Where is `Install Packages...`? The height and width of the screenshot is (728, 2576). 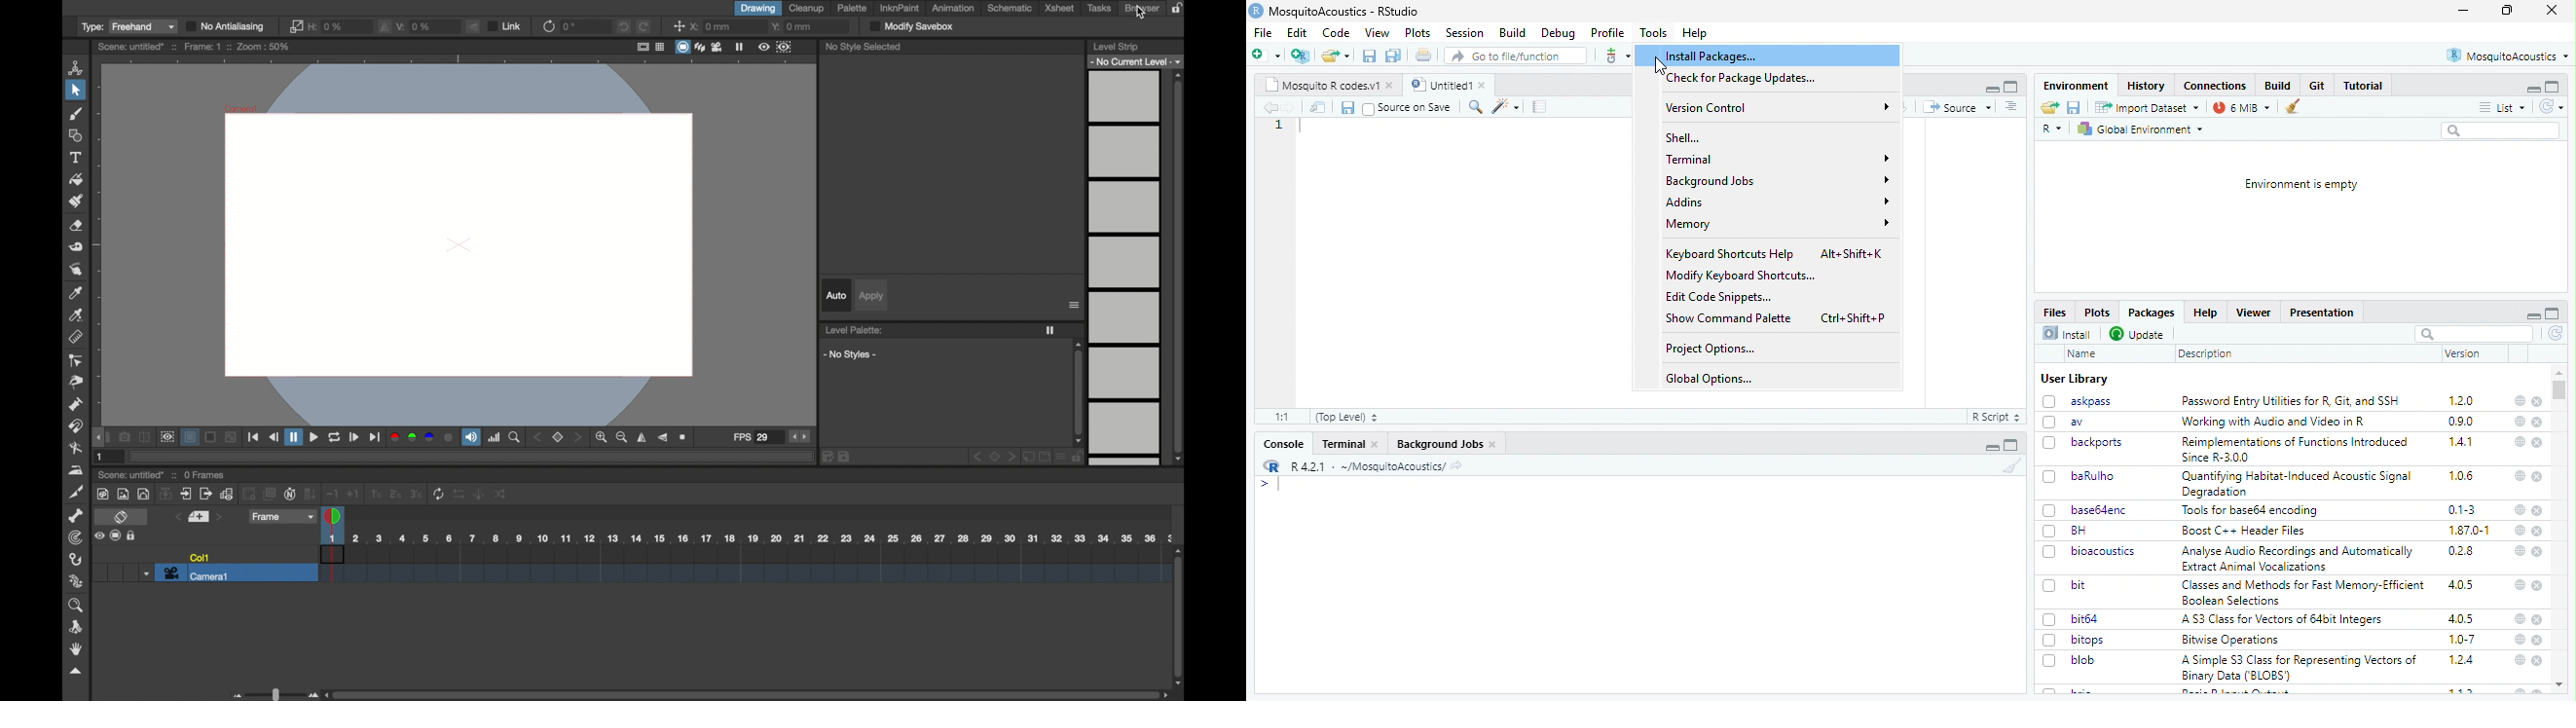 Install Packages... is located at coordinates (1717, 56).